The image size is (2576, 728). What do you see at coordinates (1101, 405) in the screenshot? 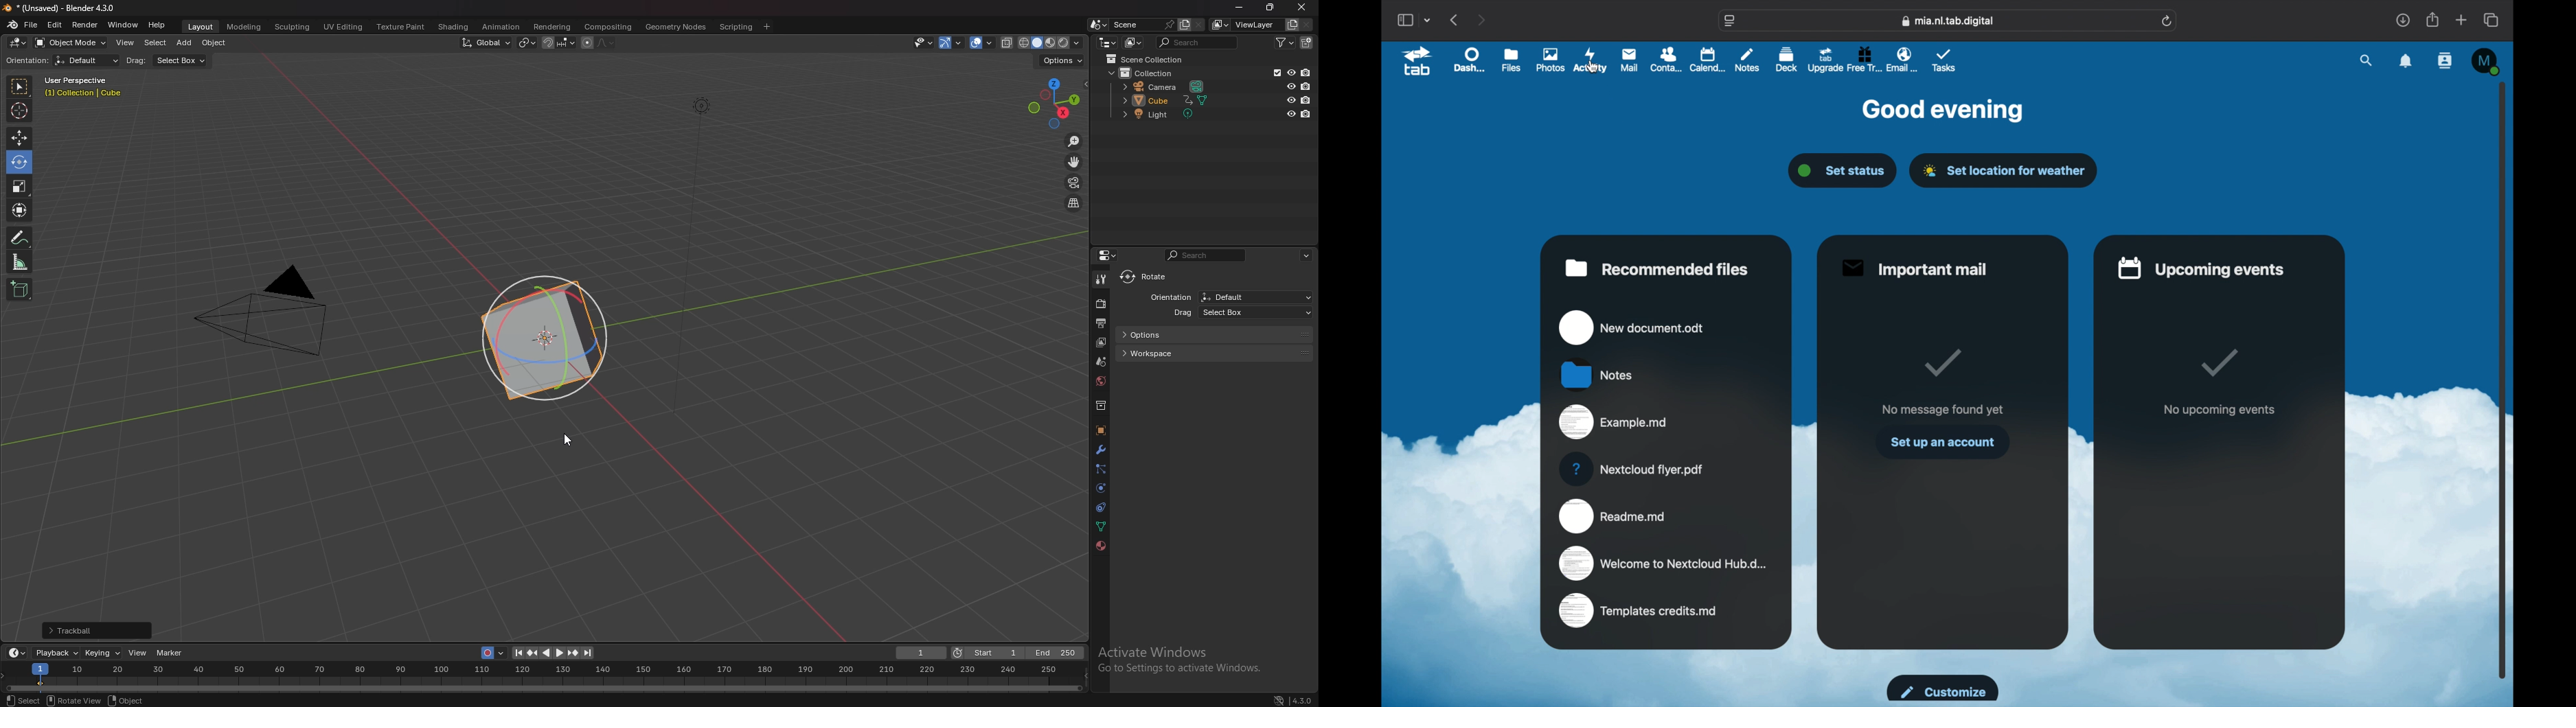
I see `collection` at bounding box center [1101, 405].